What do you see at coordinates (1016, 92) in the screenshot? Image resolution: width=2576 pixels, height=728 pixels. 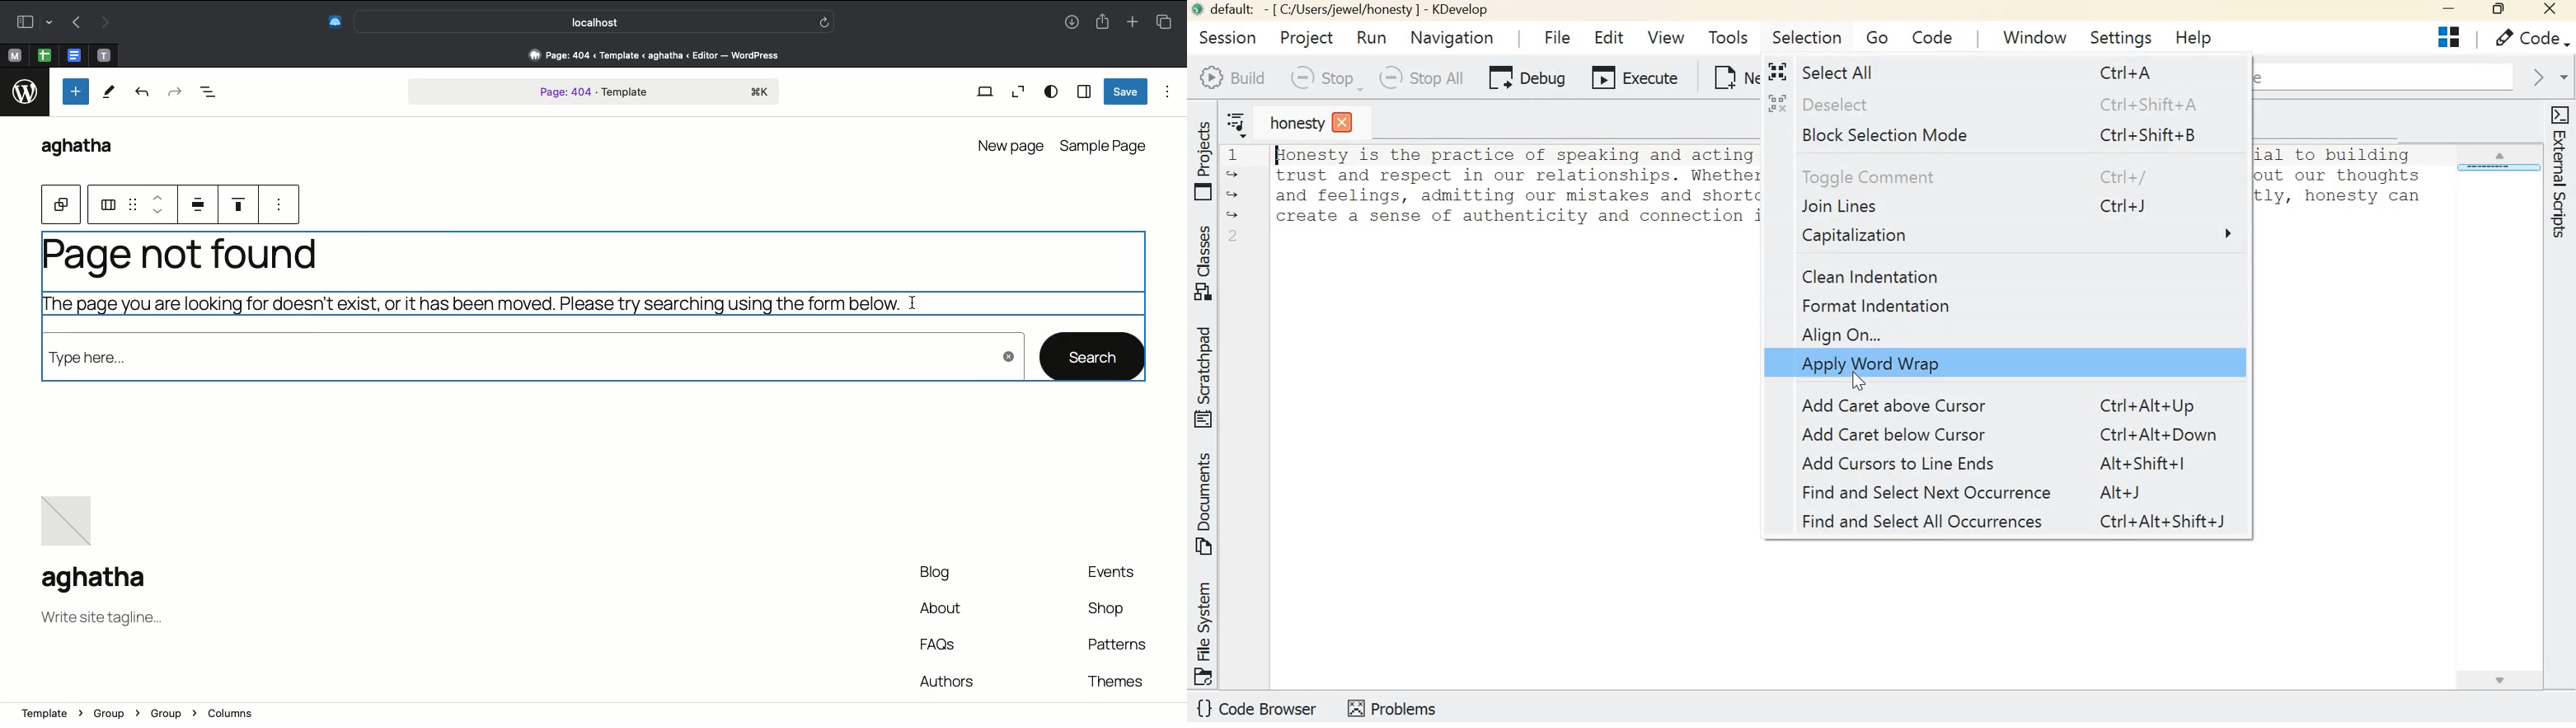 I see `Zoom out` at bounding box center [1016, 92].